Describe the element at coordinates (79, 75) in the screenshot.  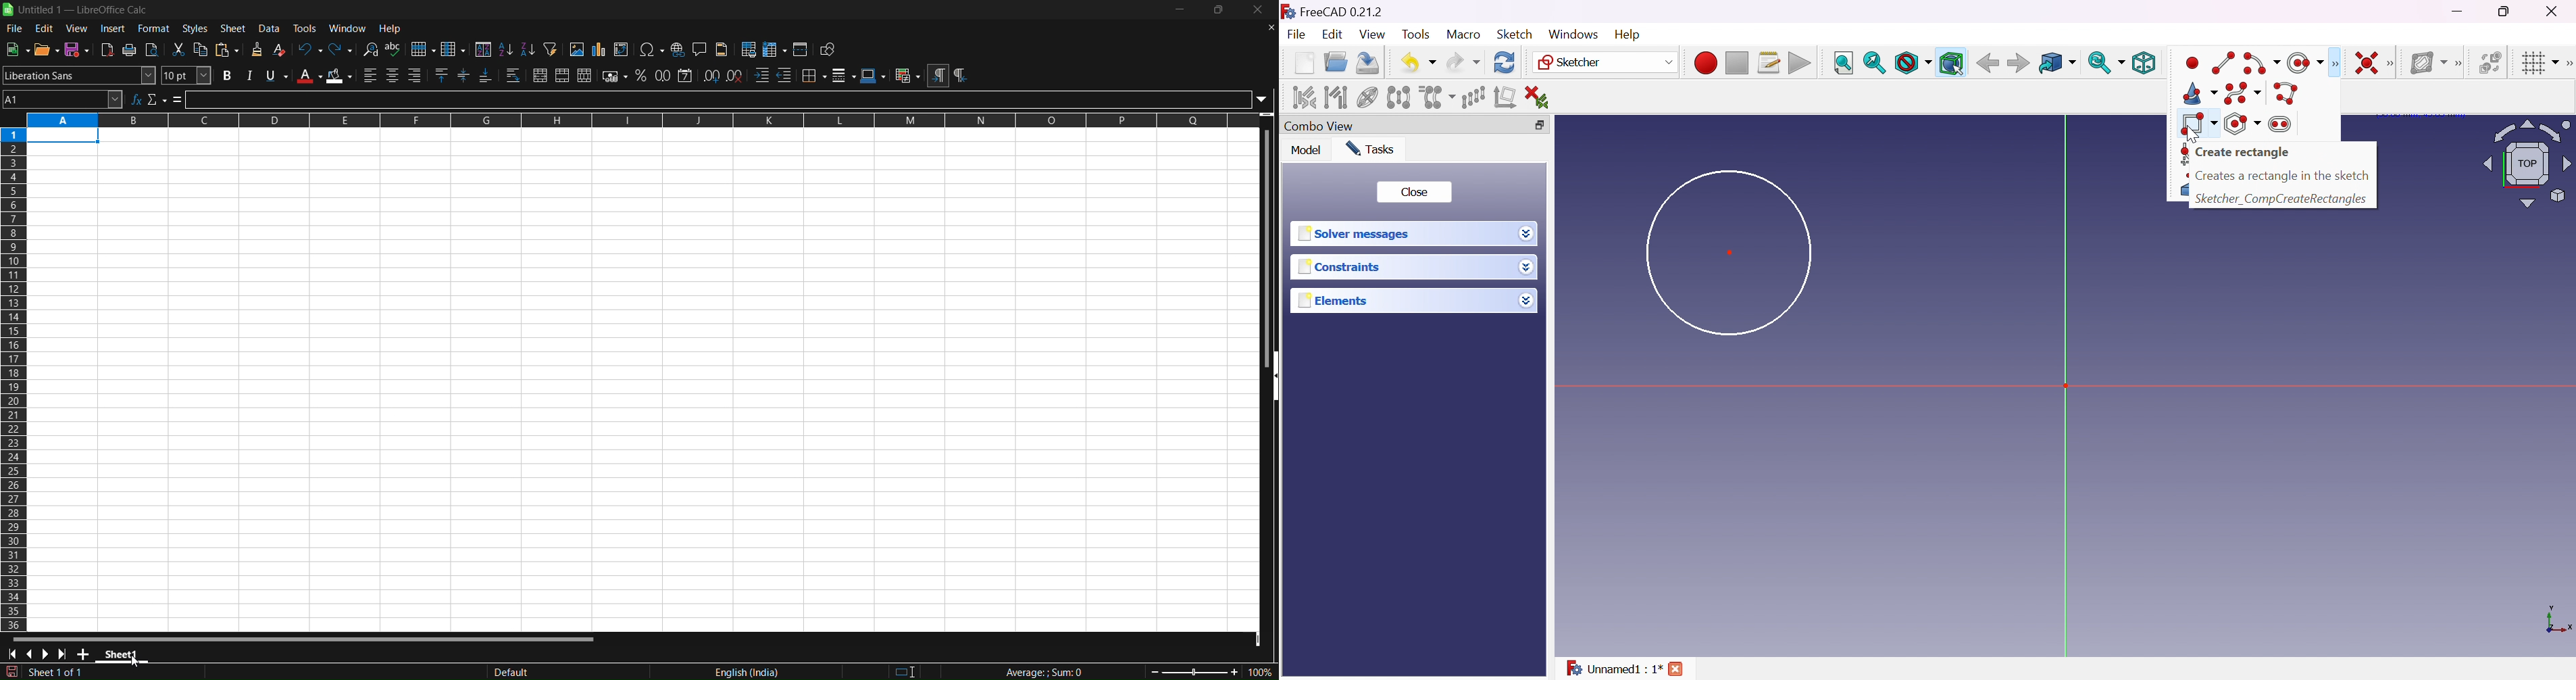
I see `font name` at that location.